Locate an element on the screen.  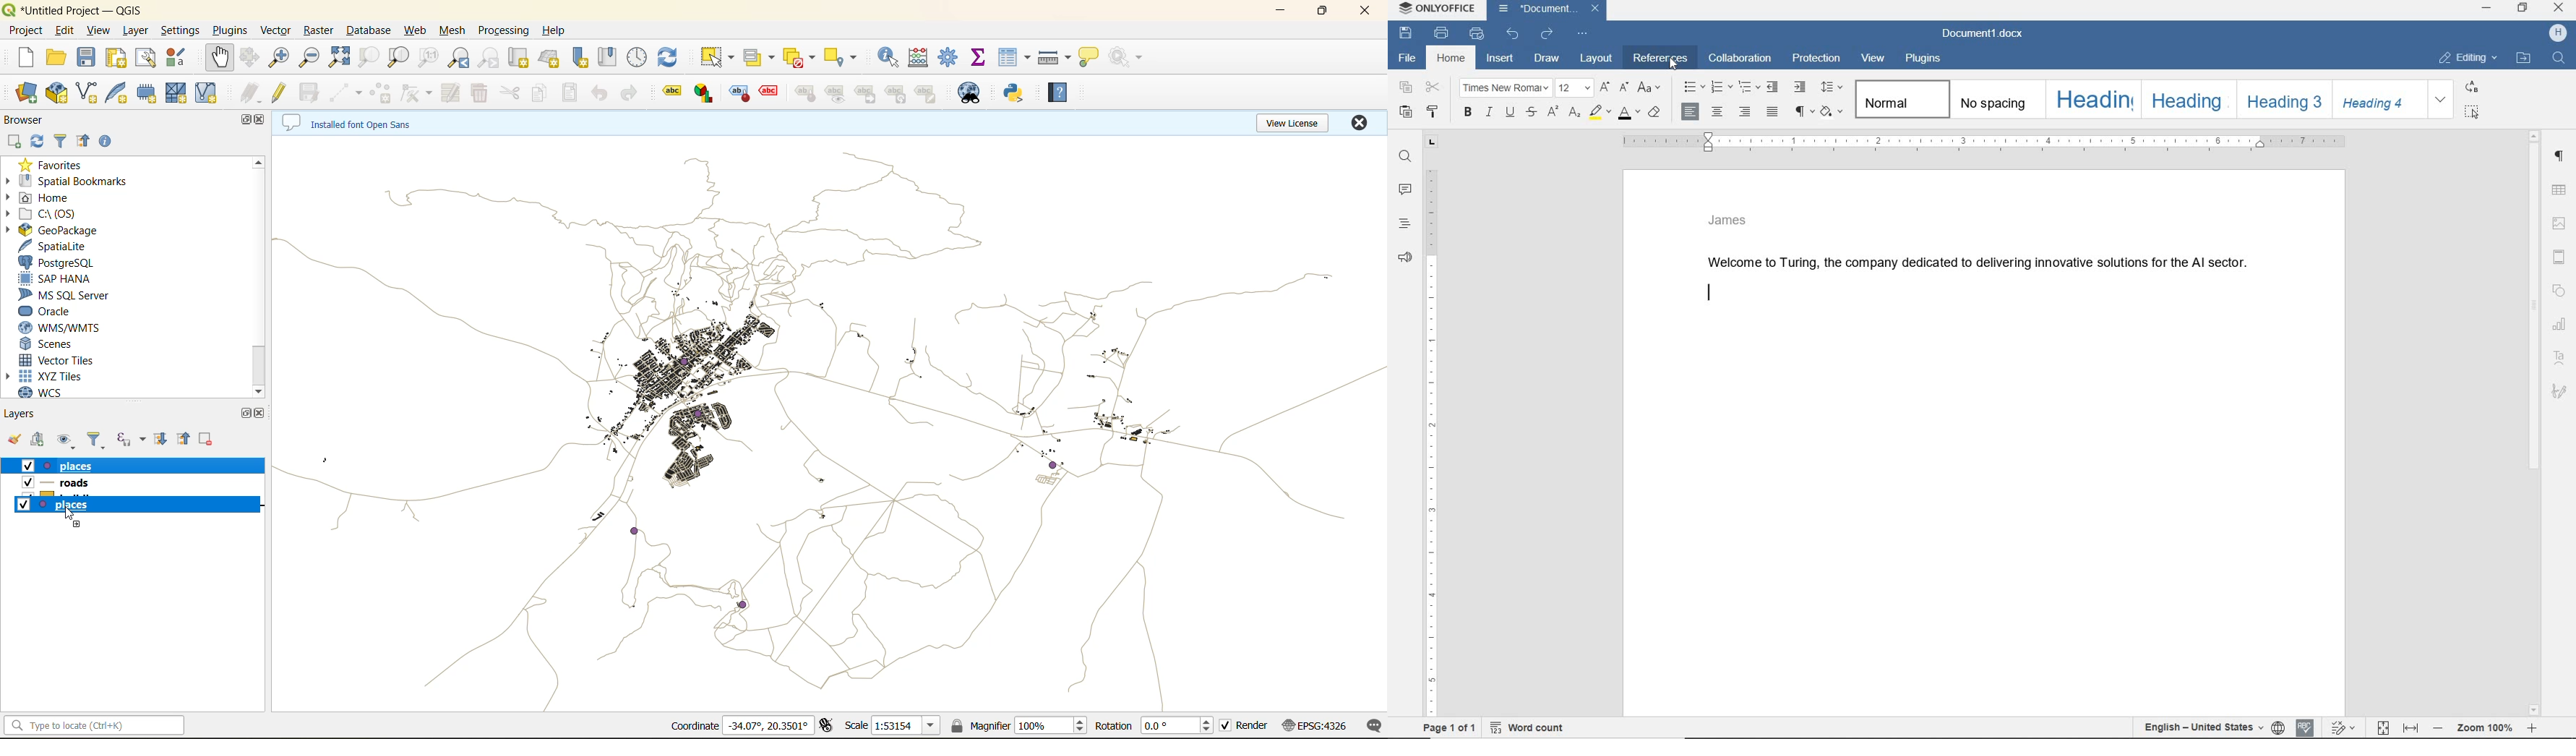
roads is located at coordinates (91, 487).